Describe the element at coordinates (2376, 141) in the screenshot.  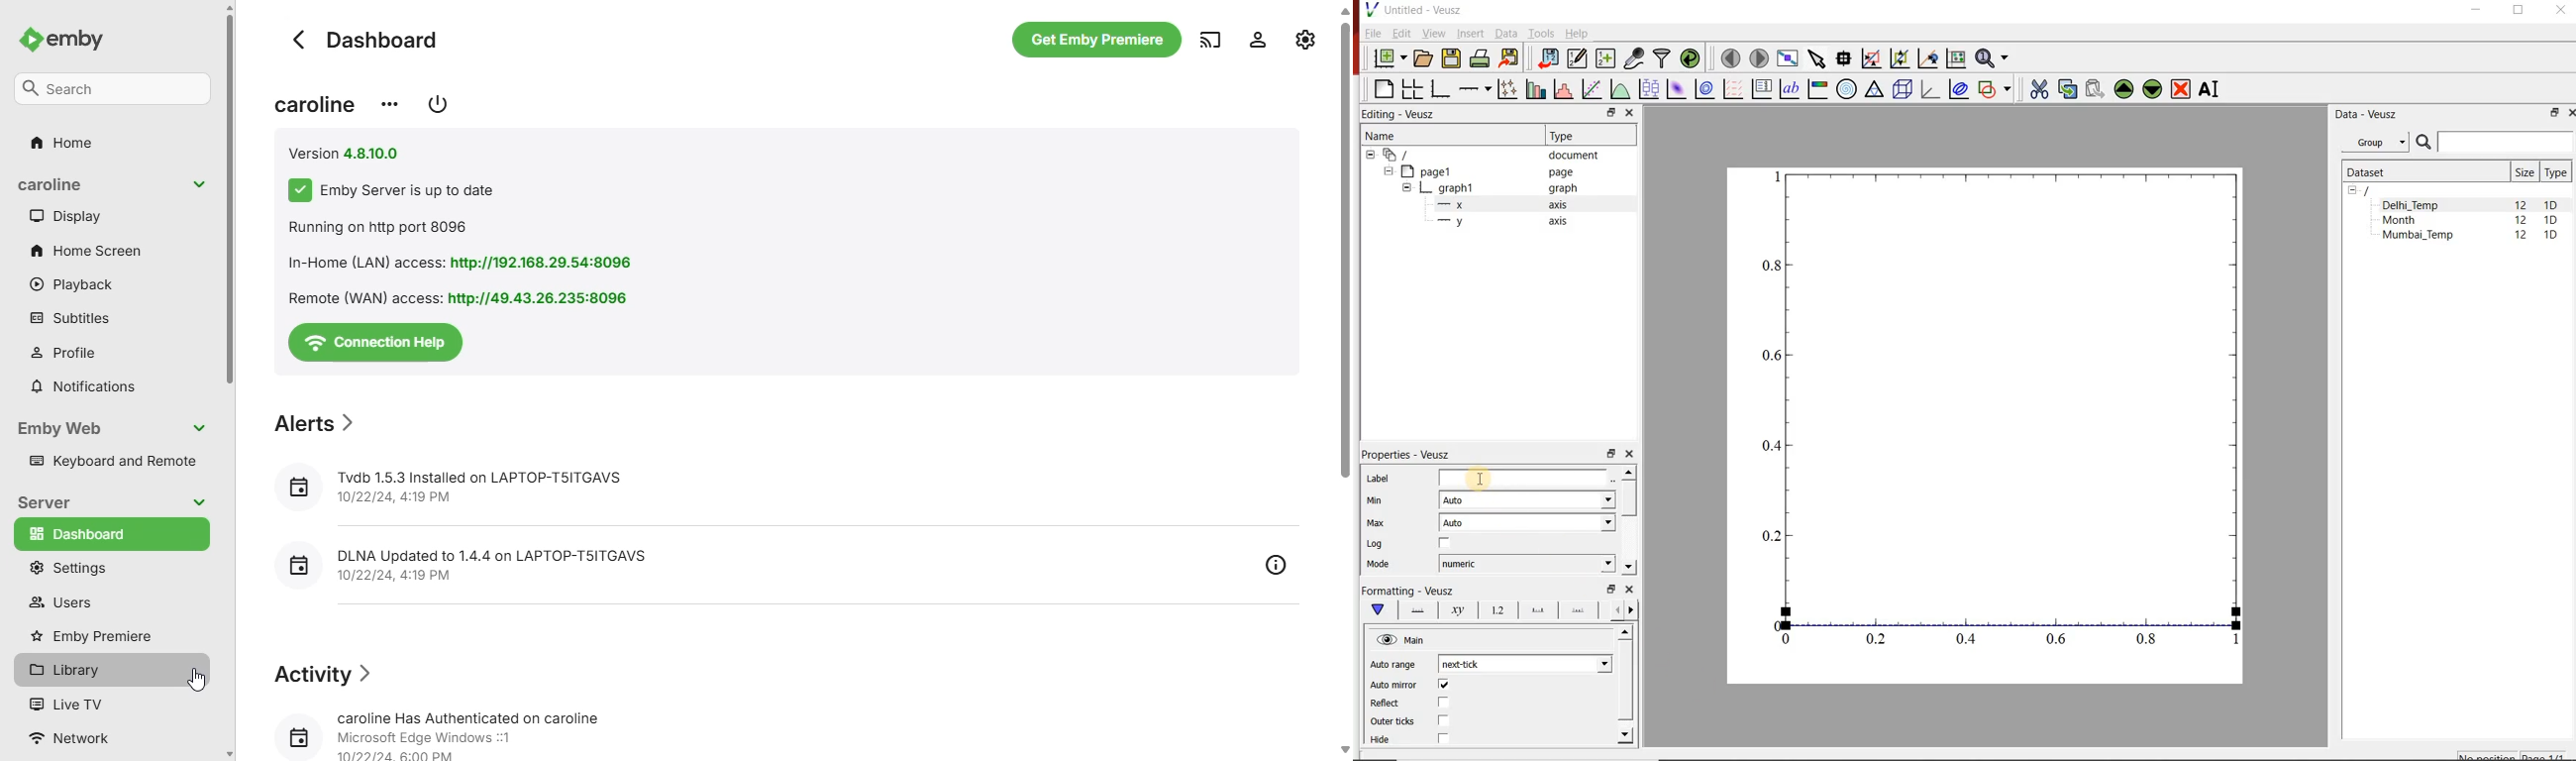
I see `Group` at that location.